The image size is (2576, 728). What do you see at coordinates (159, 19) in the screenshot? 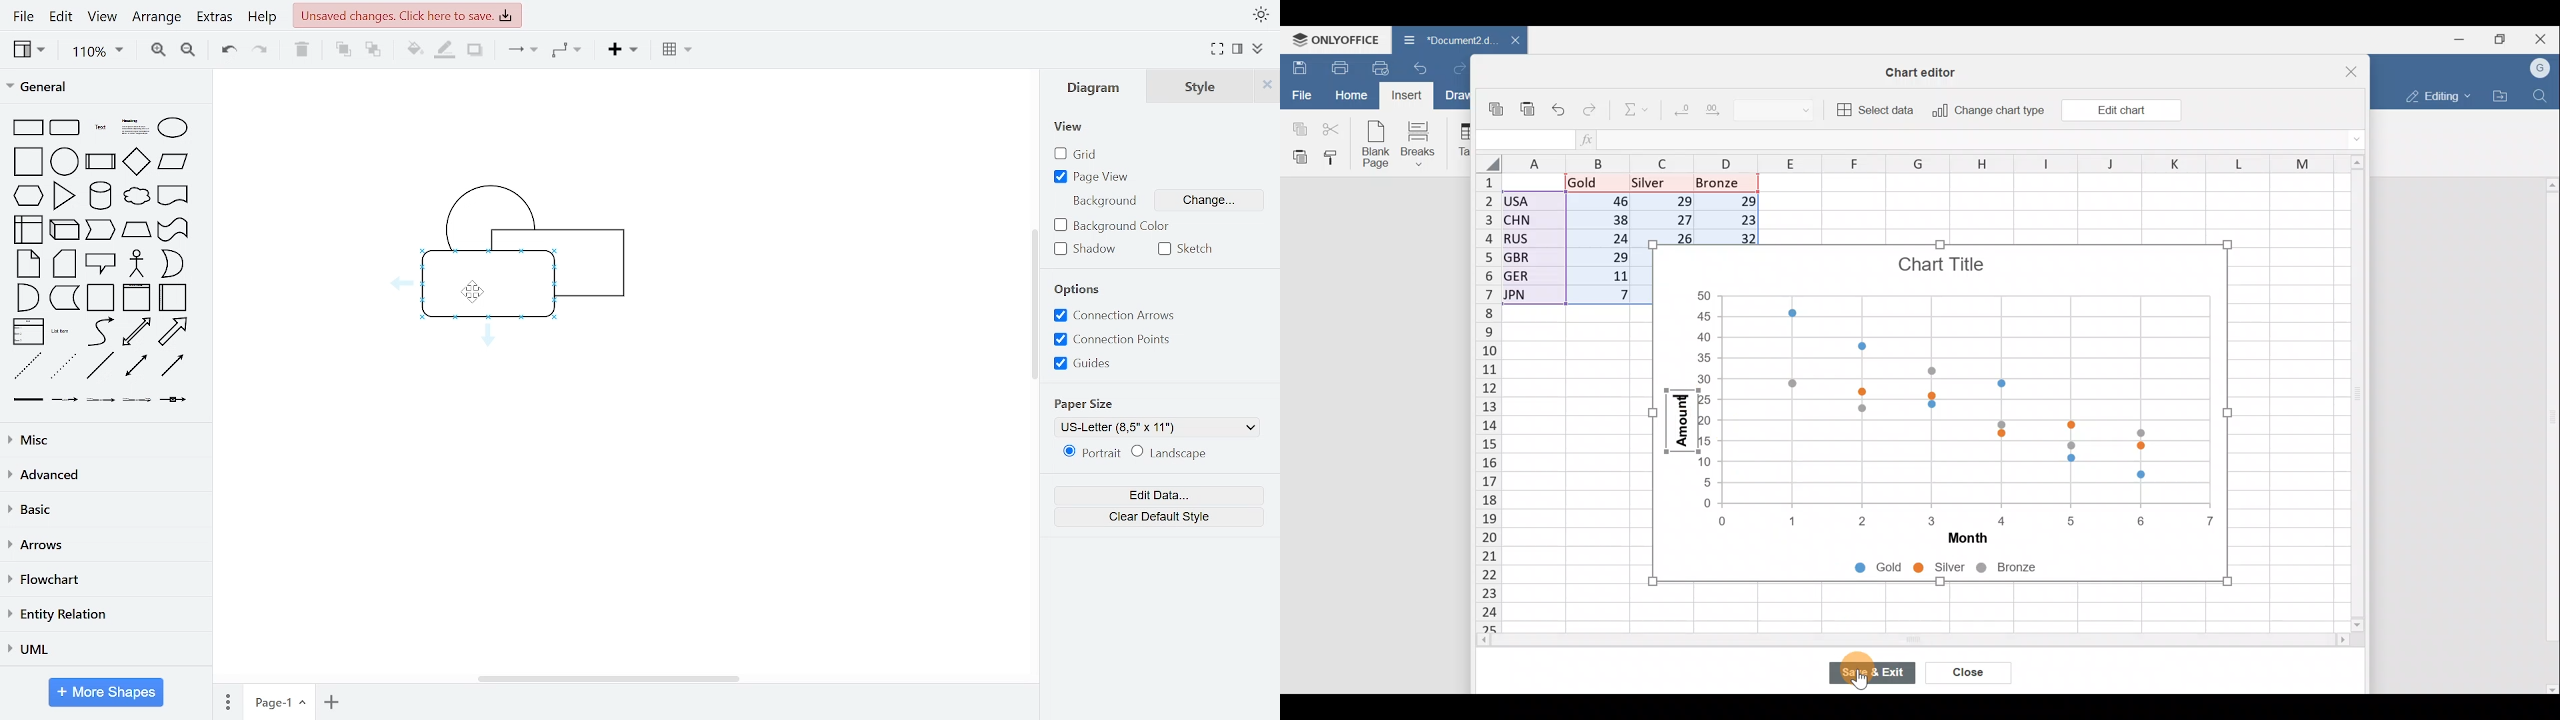
I see `arrange` at bounding box center [159, 19].